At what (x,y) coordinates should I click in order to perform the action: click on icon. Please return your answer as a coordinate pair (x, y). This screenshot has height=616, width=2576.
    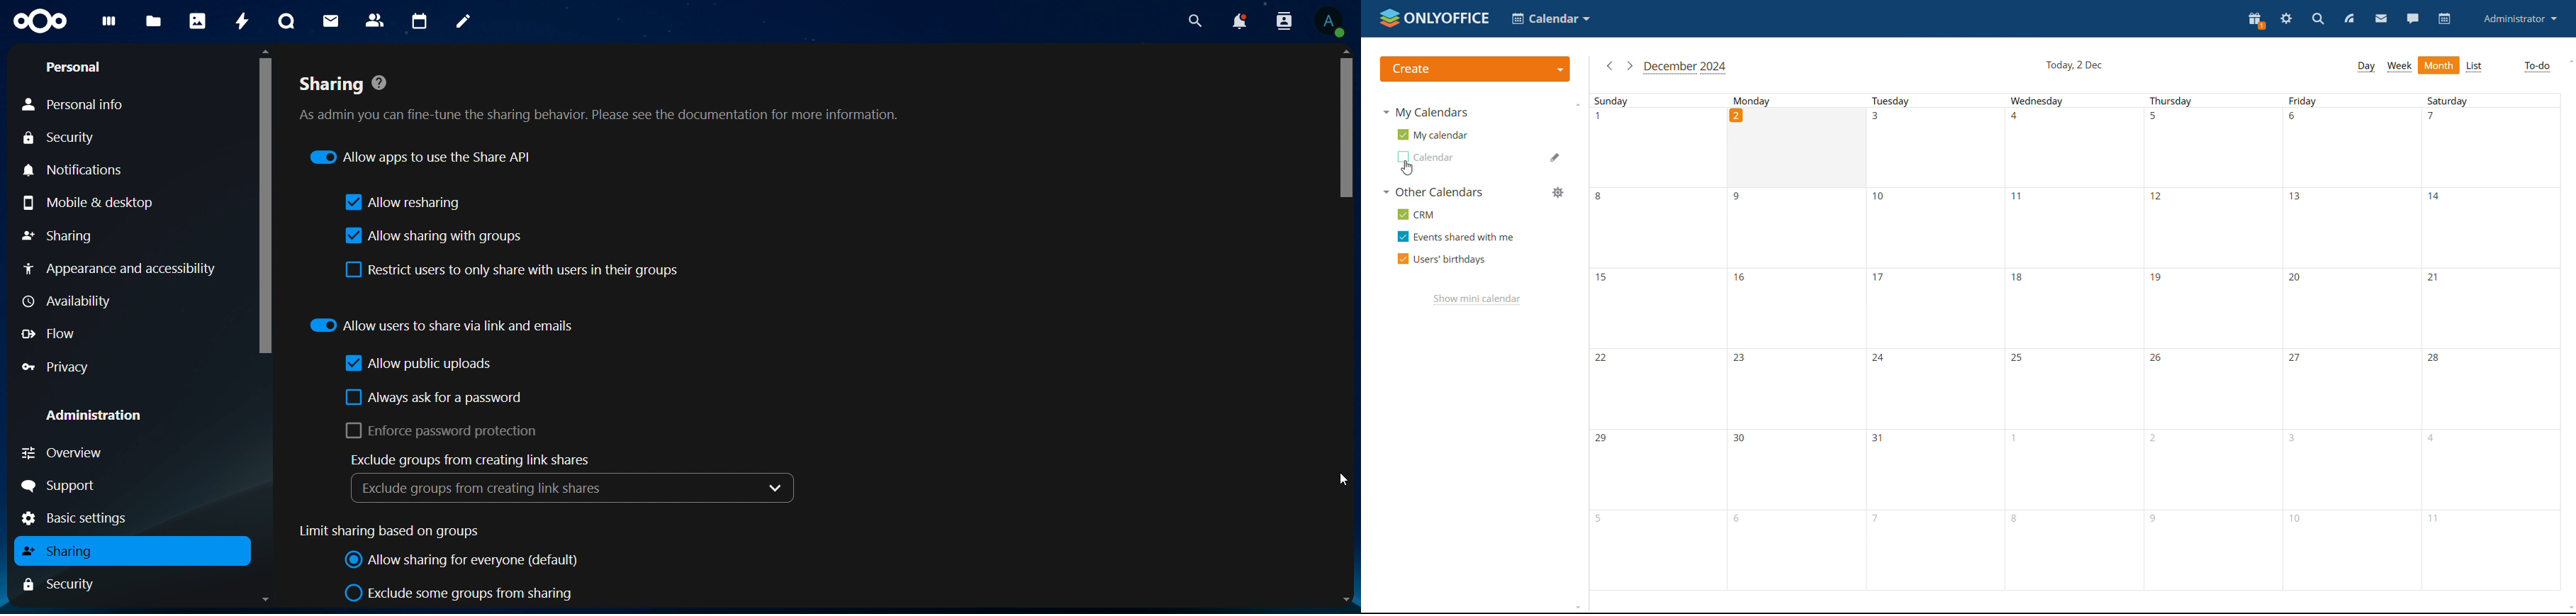
    Looking at the image, I should click on (38, 23).